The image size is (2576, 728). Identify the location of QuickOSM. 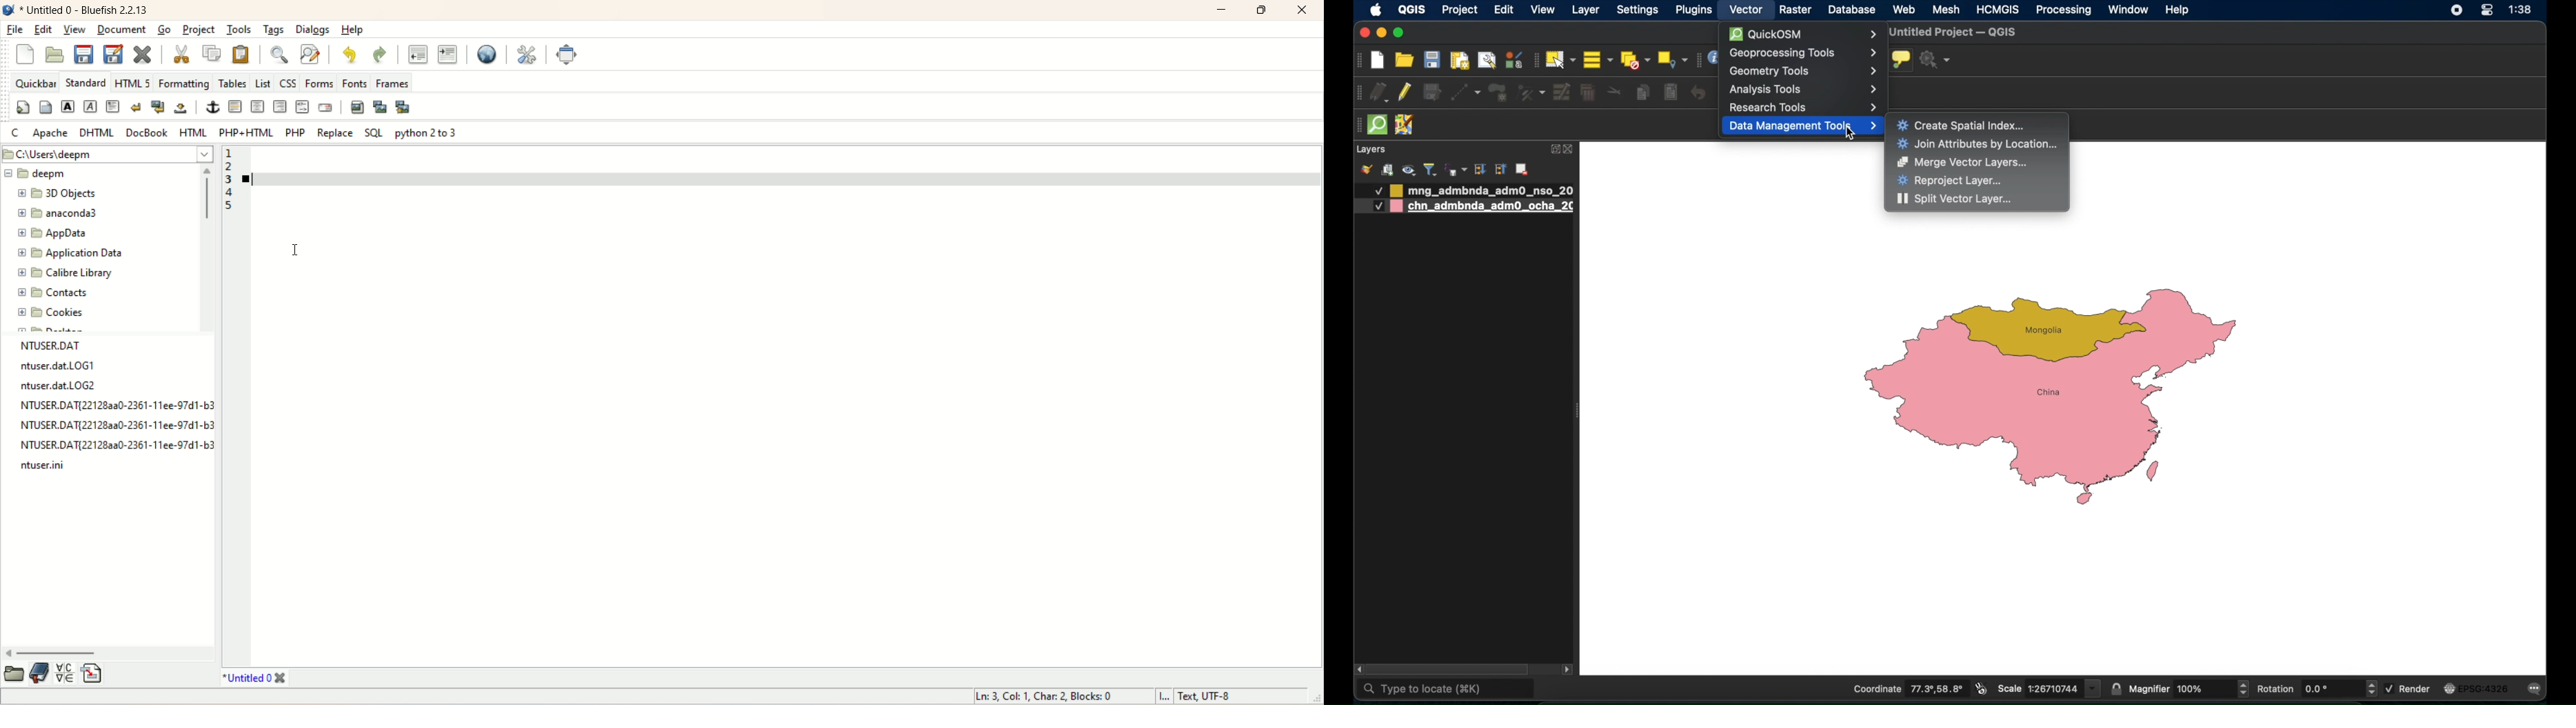
(1801, 33).